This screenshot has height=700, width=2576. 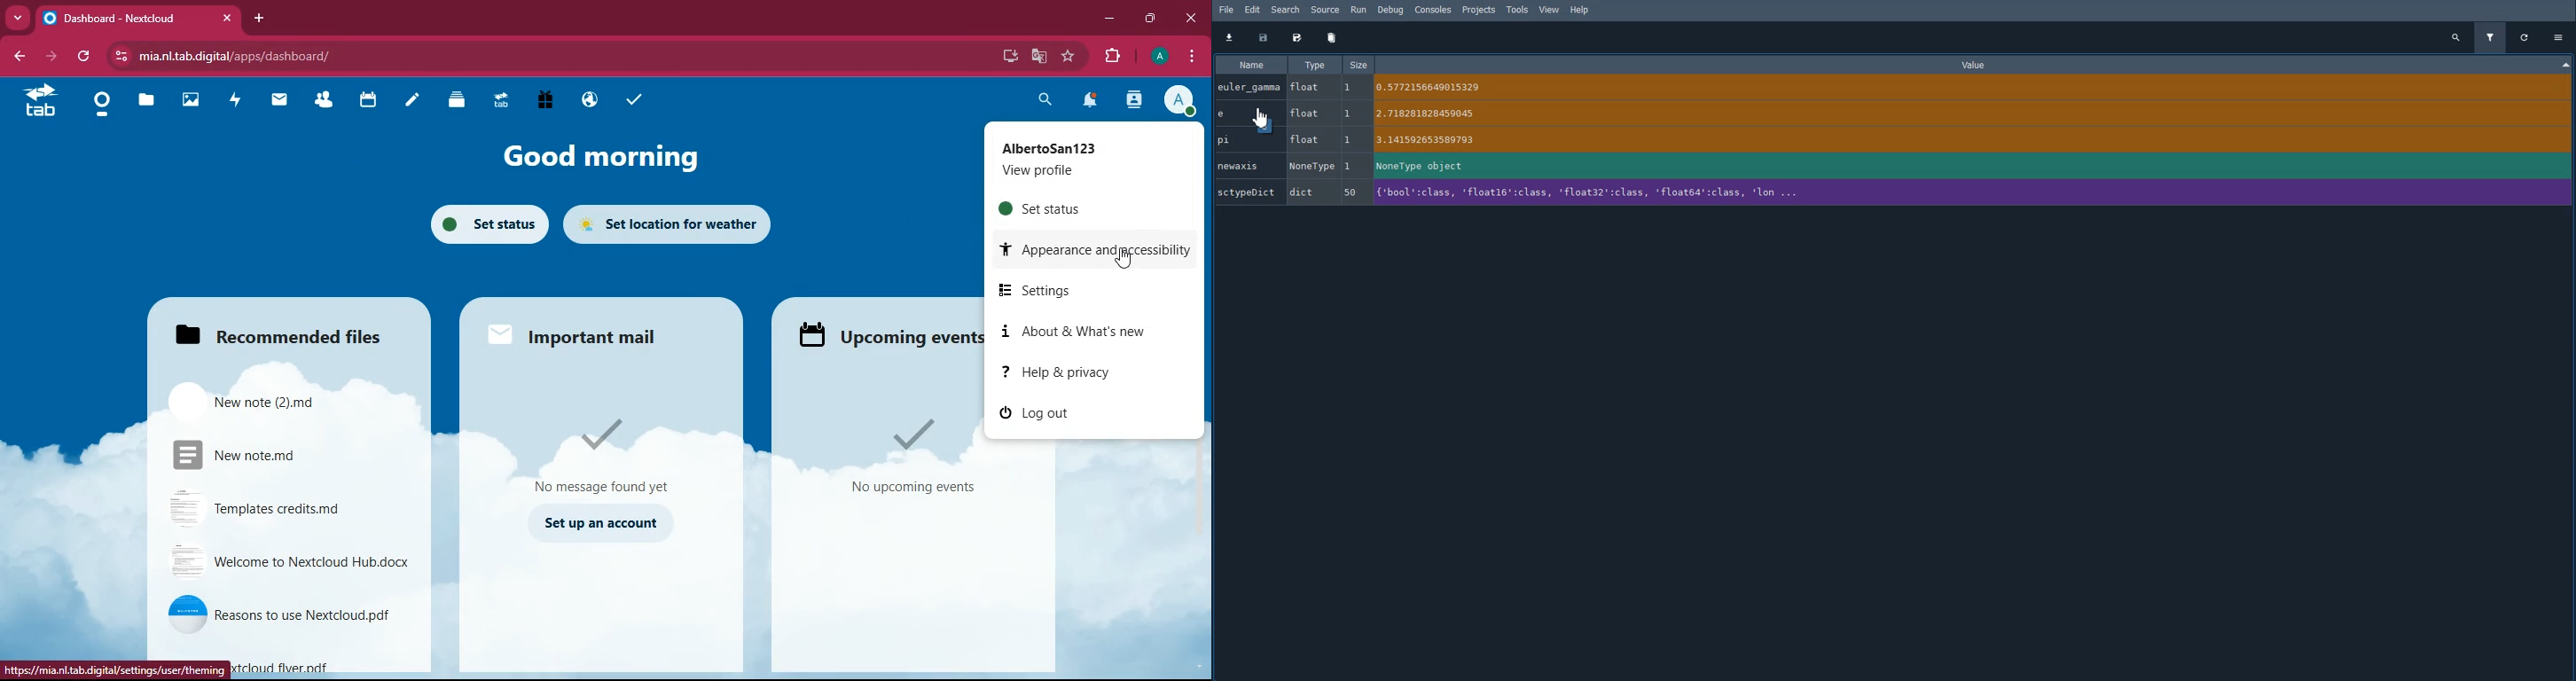 I want to click on text, so click(x=286, y=667).